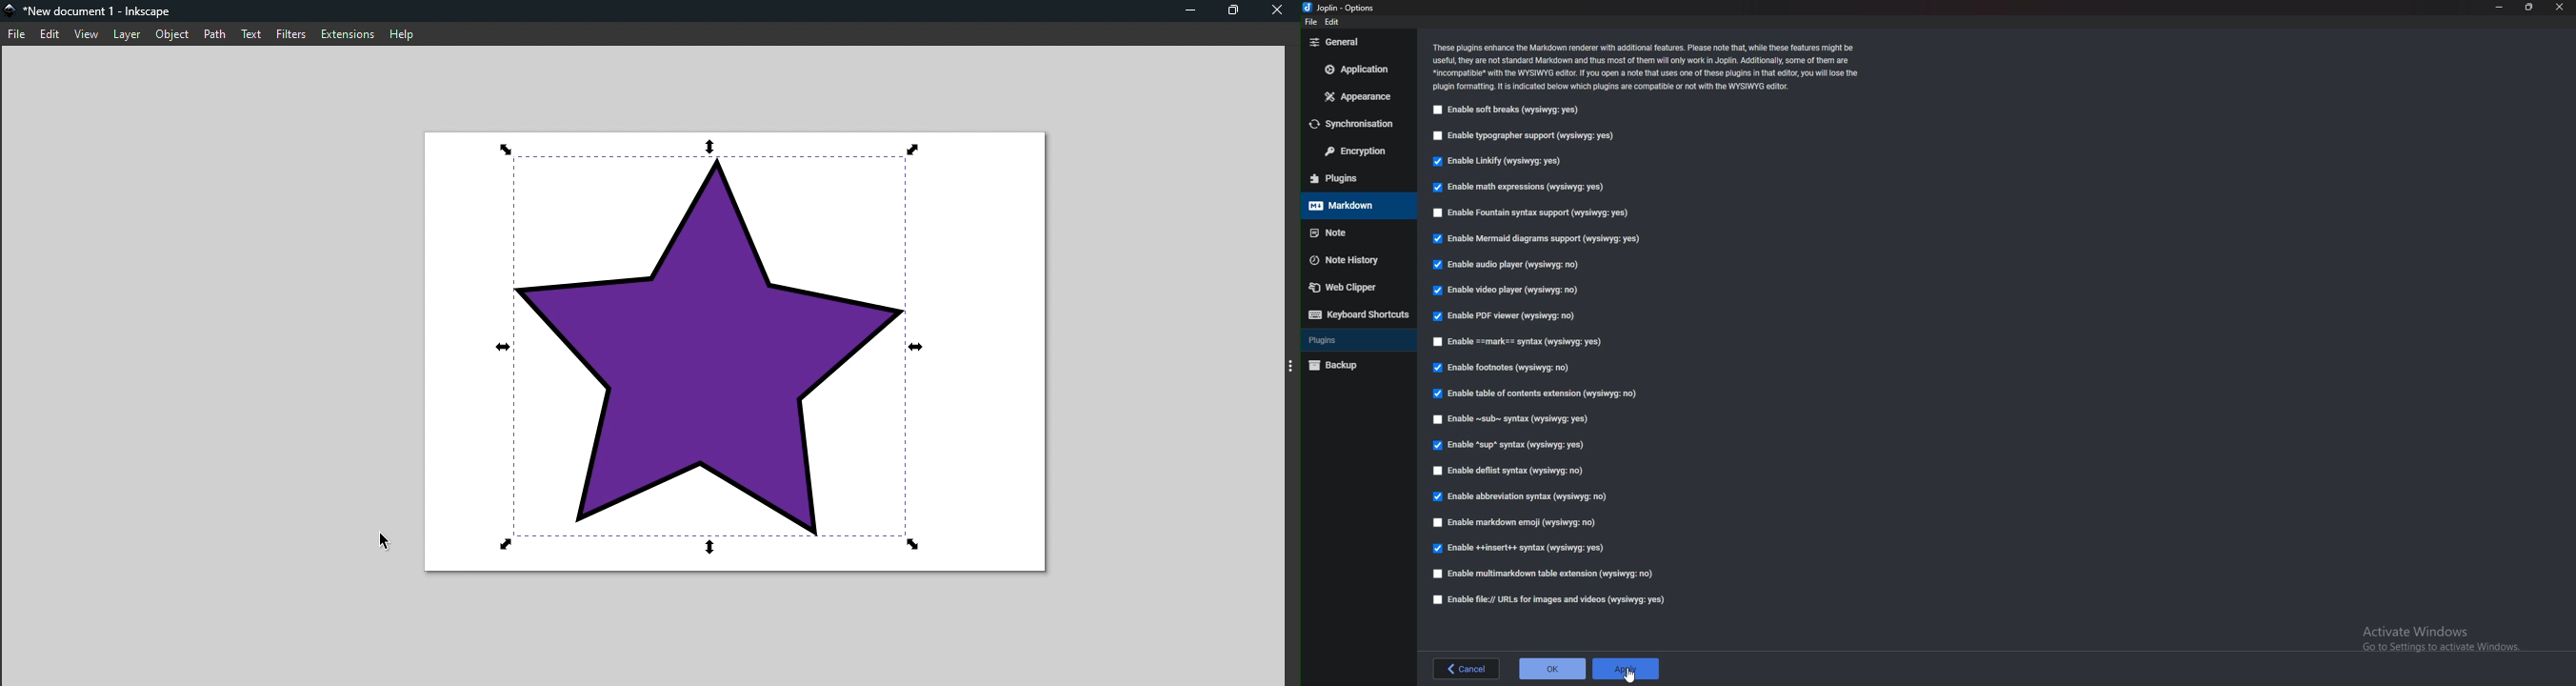 Image resolution: width=2576 pixels, height=700 pixels. Describe the element at coordinates (1507, 112) in the screenshot. I see `Enable soft breaks` at that location.